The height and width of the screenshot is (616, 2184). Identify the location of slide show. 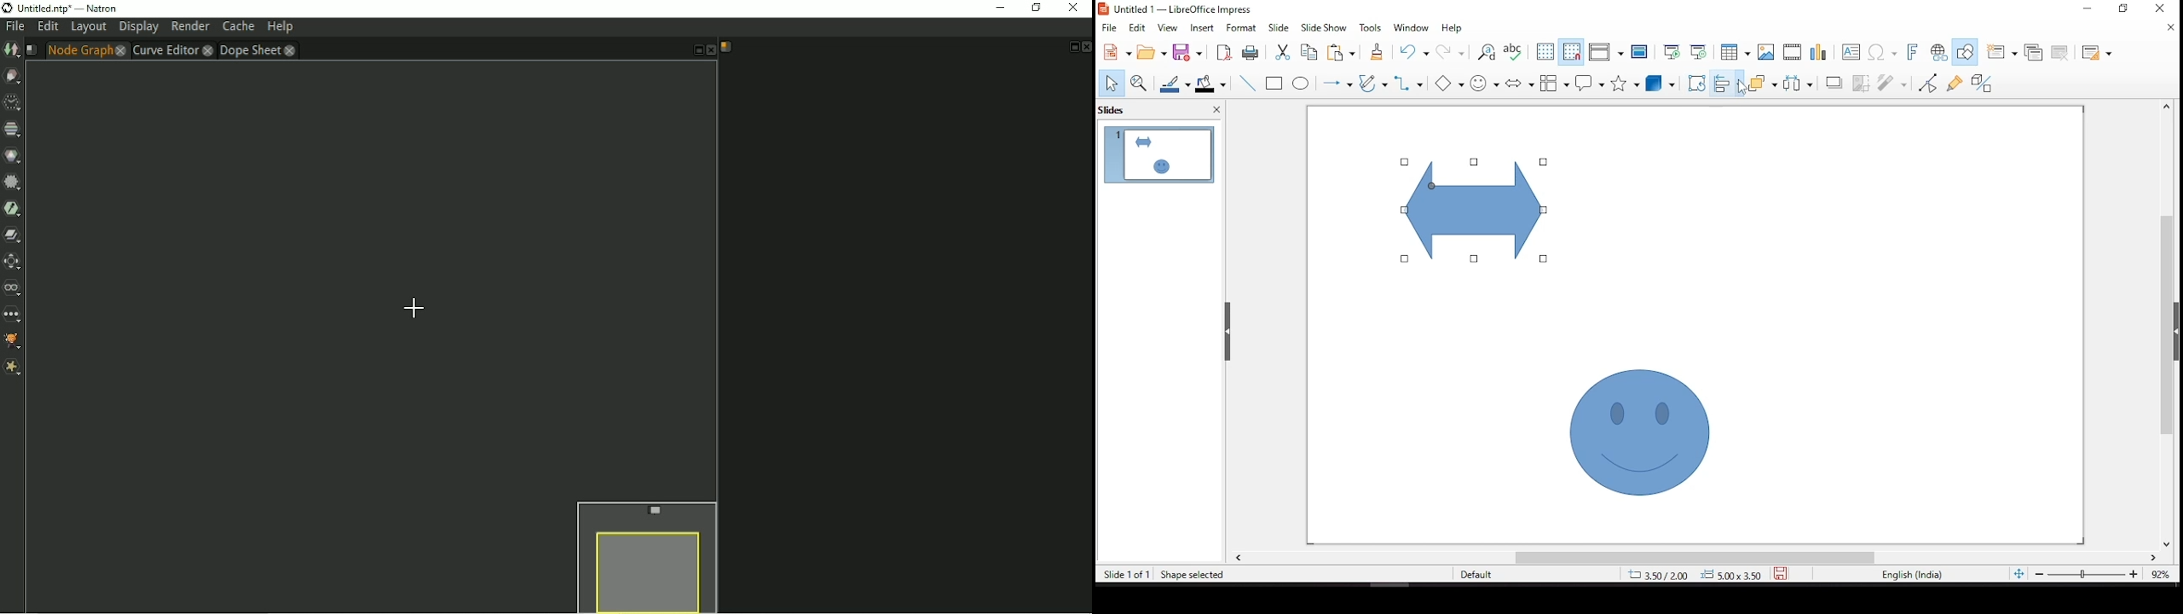
(1327, 28).